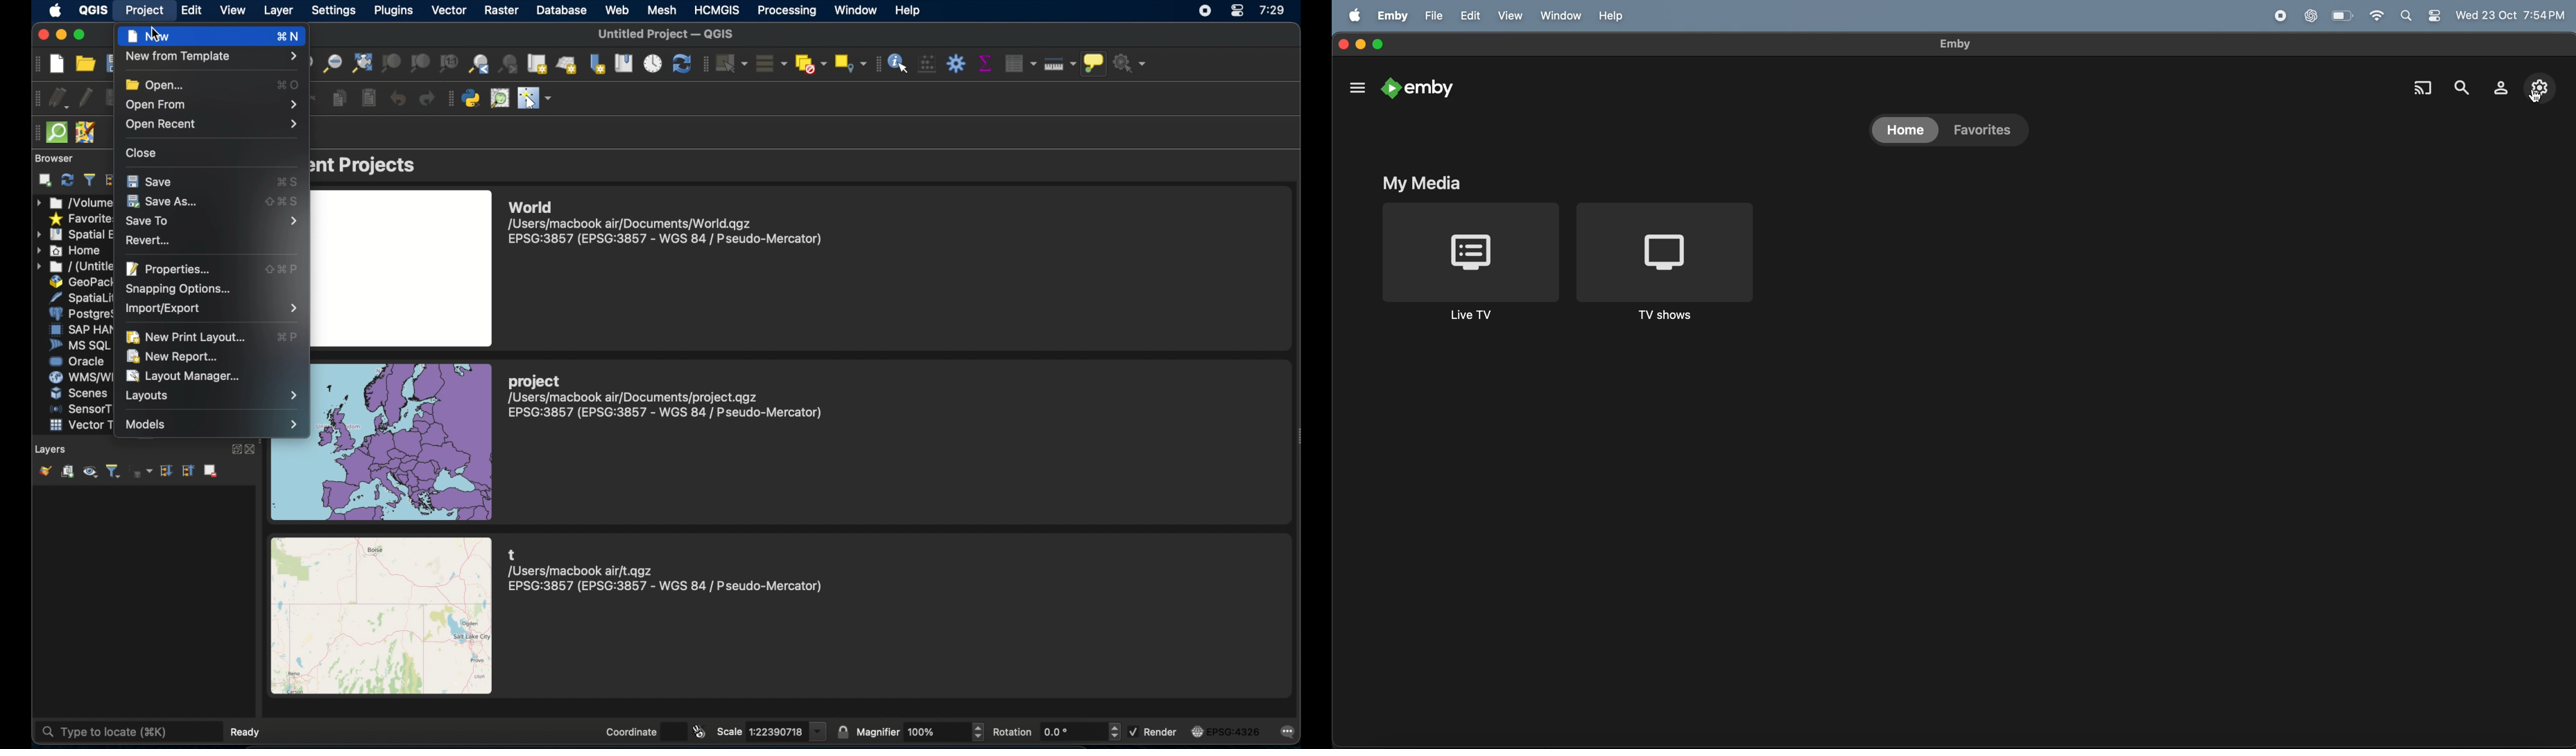 The image size is (2576, 756). I want to click on remove layer/group, so click(212, 470).